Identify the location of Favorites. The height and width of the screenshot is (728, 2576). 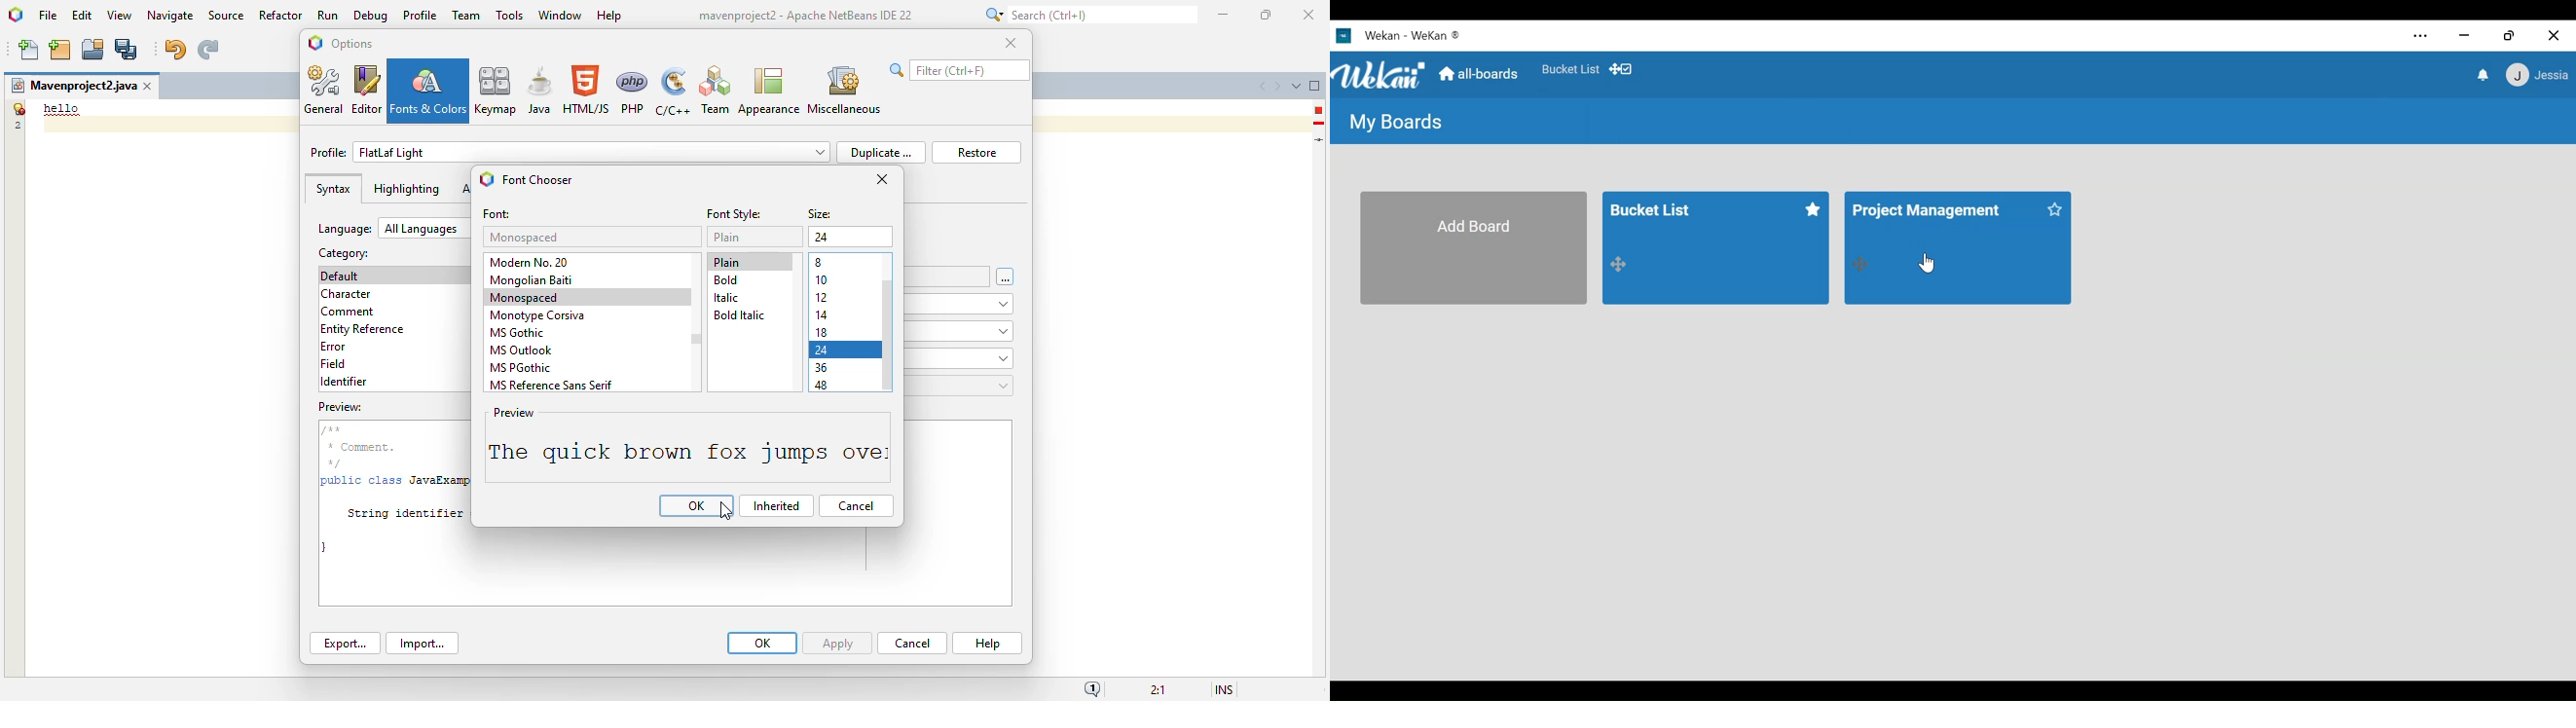
(1569, 69).